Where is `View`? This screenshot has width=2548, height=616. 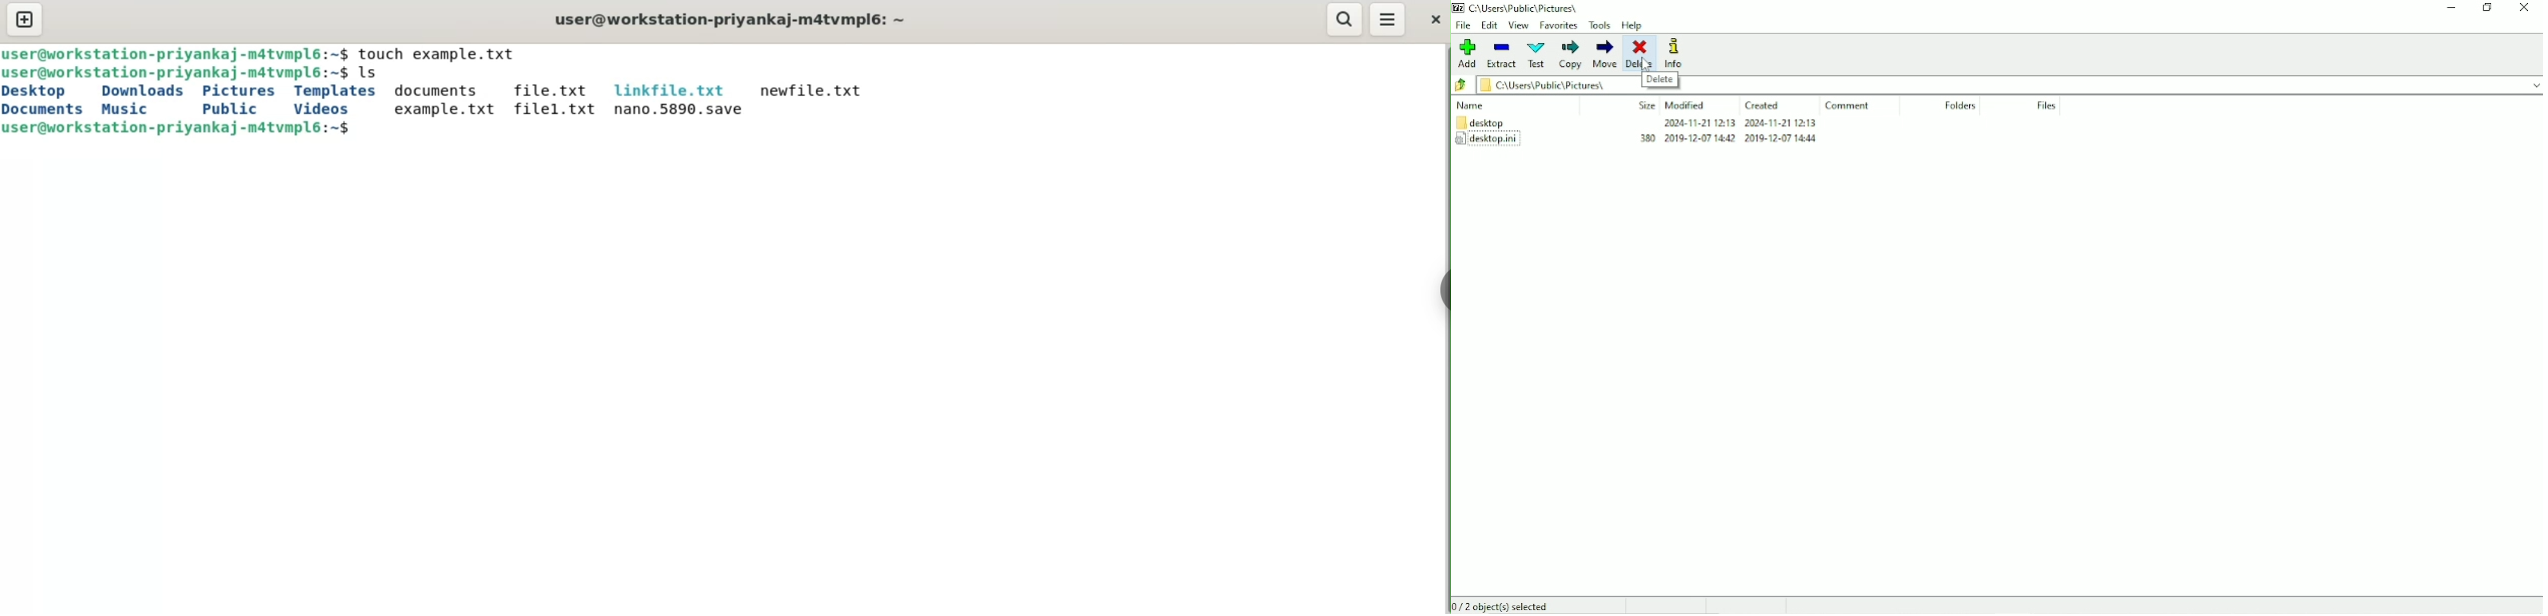 View is located at coordinates (1519, 26).